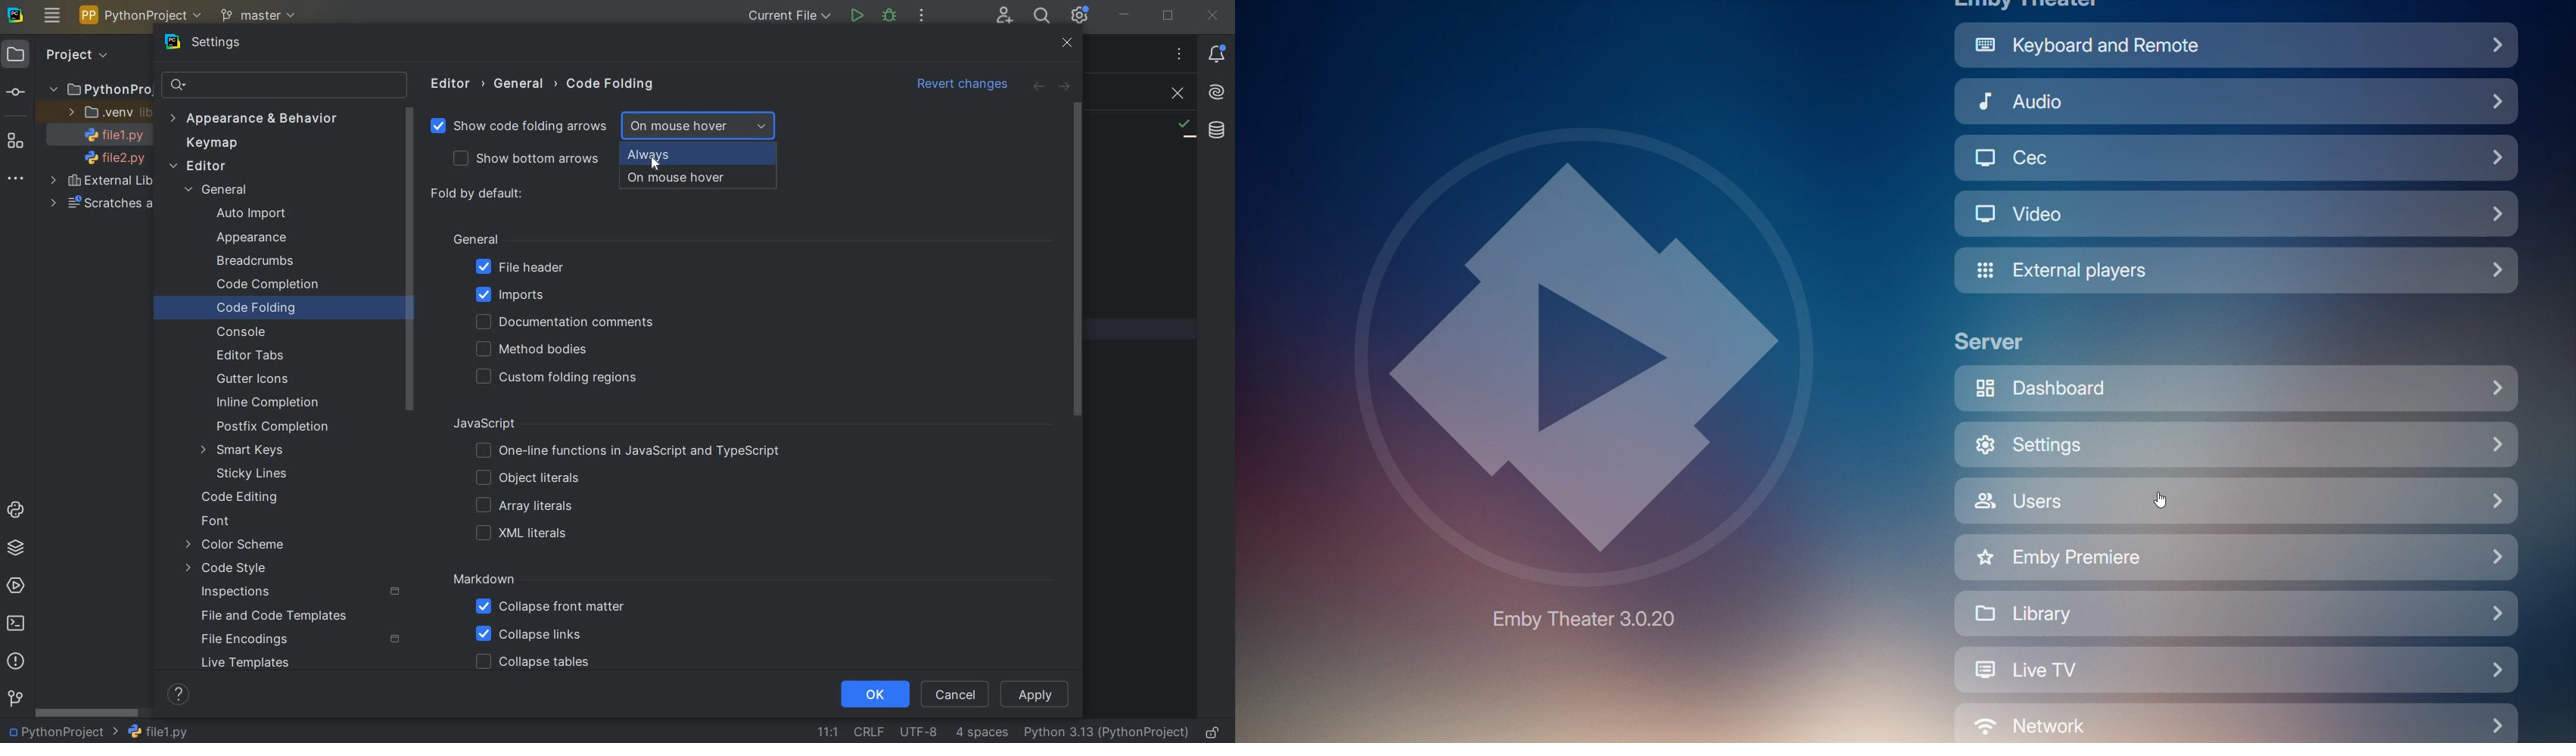  I want to click on ARRAY LITERALS, so click(524, 507).